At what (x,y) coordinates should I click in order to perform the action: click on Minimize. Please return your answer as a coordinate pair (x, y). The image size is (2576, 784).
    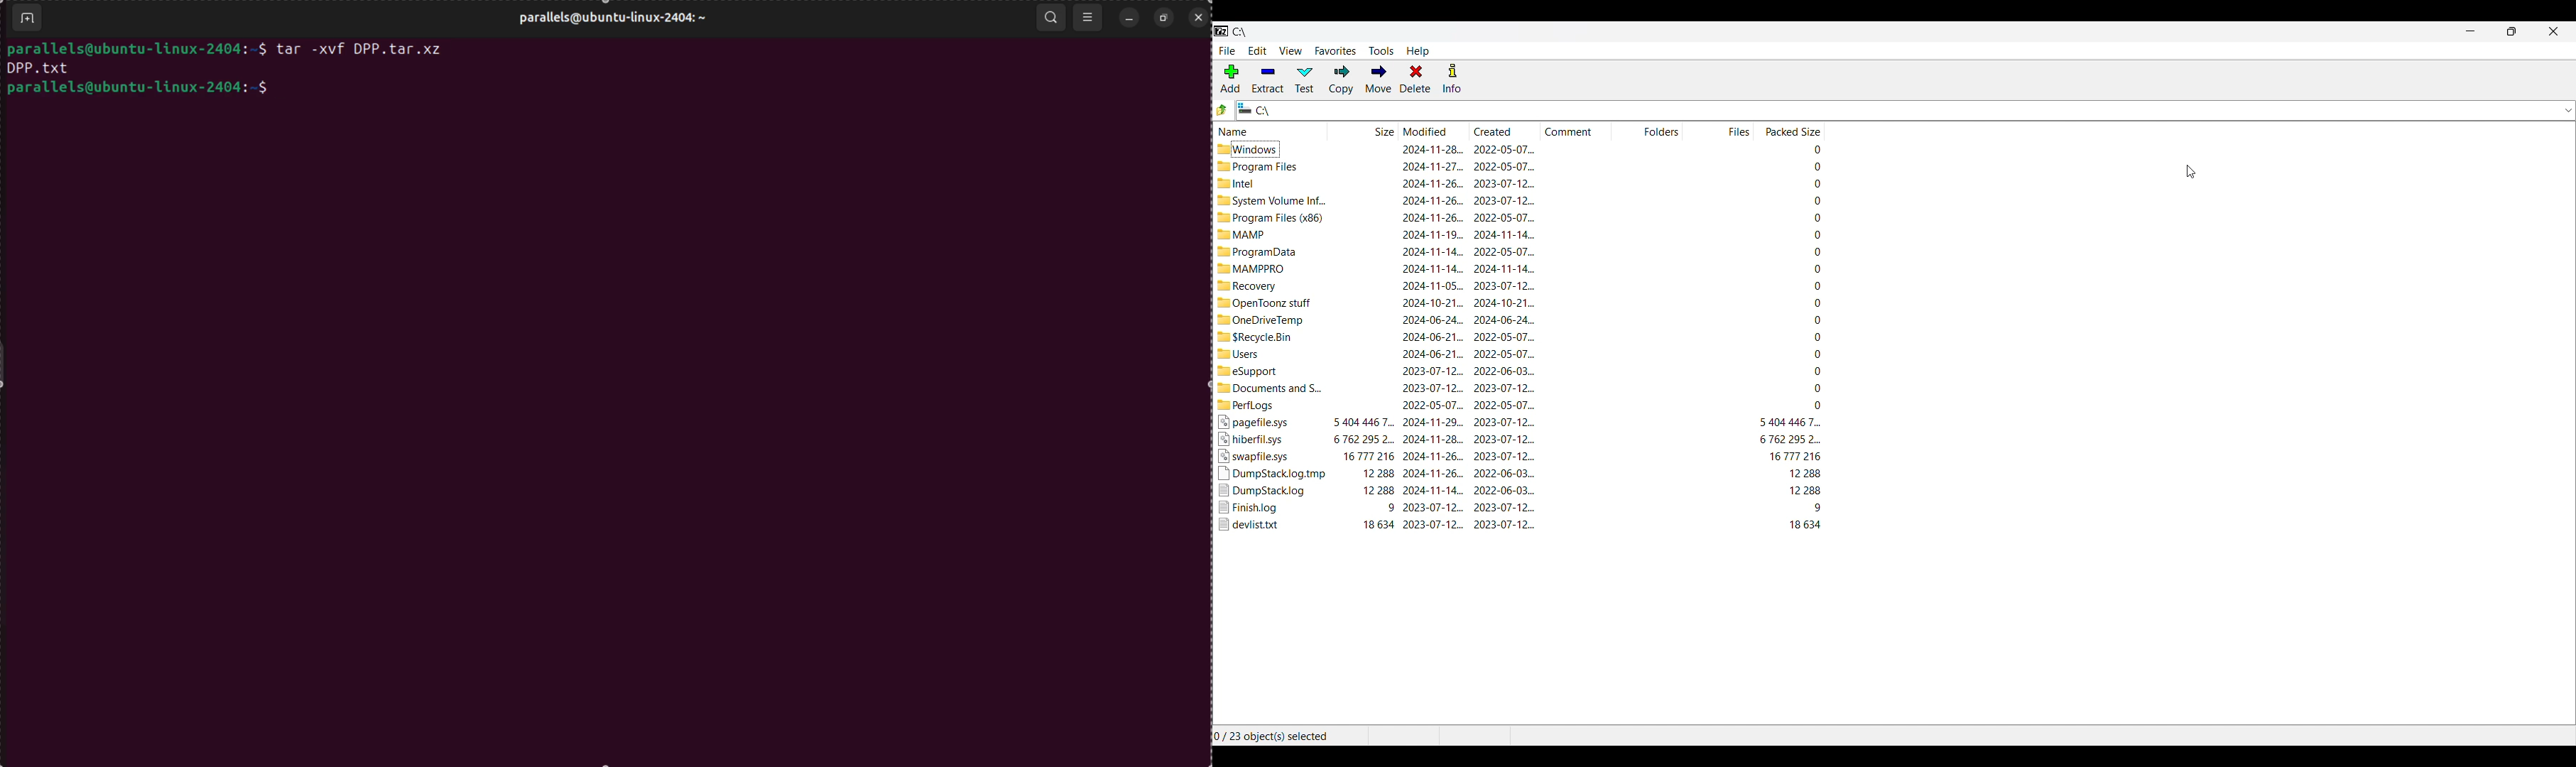
    Looking at the image, I should click on (2470, 31).